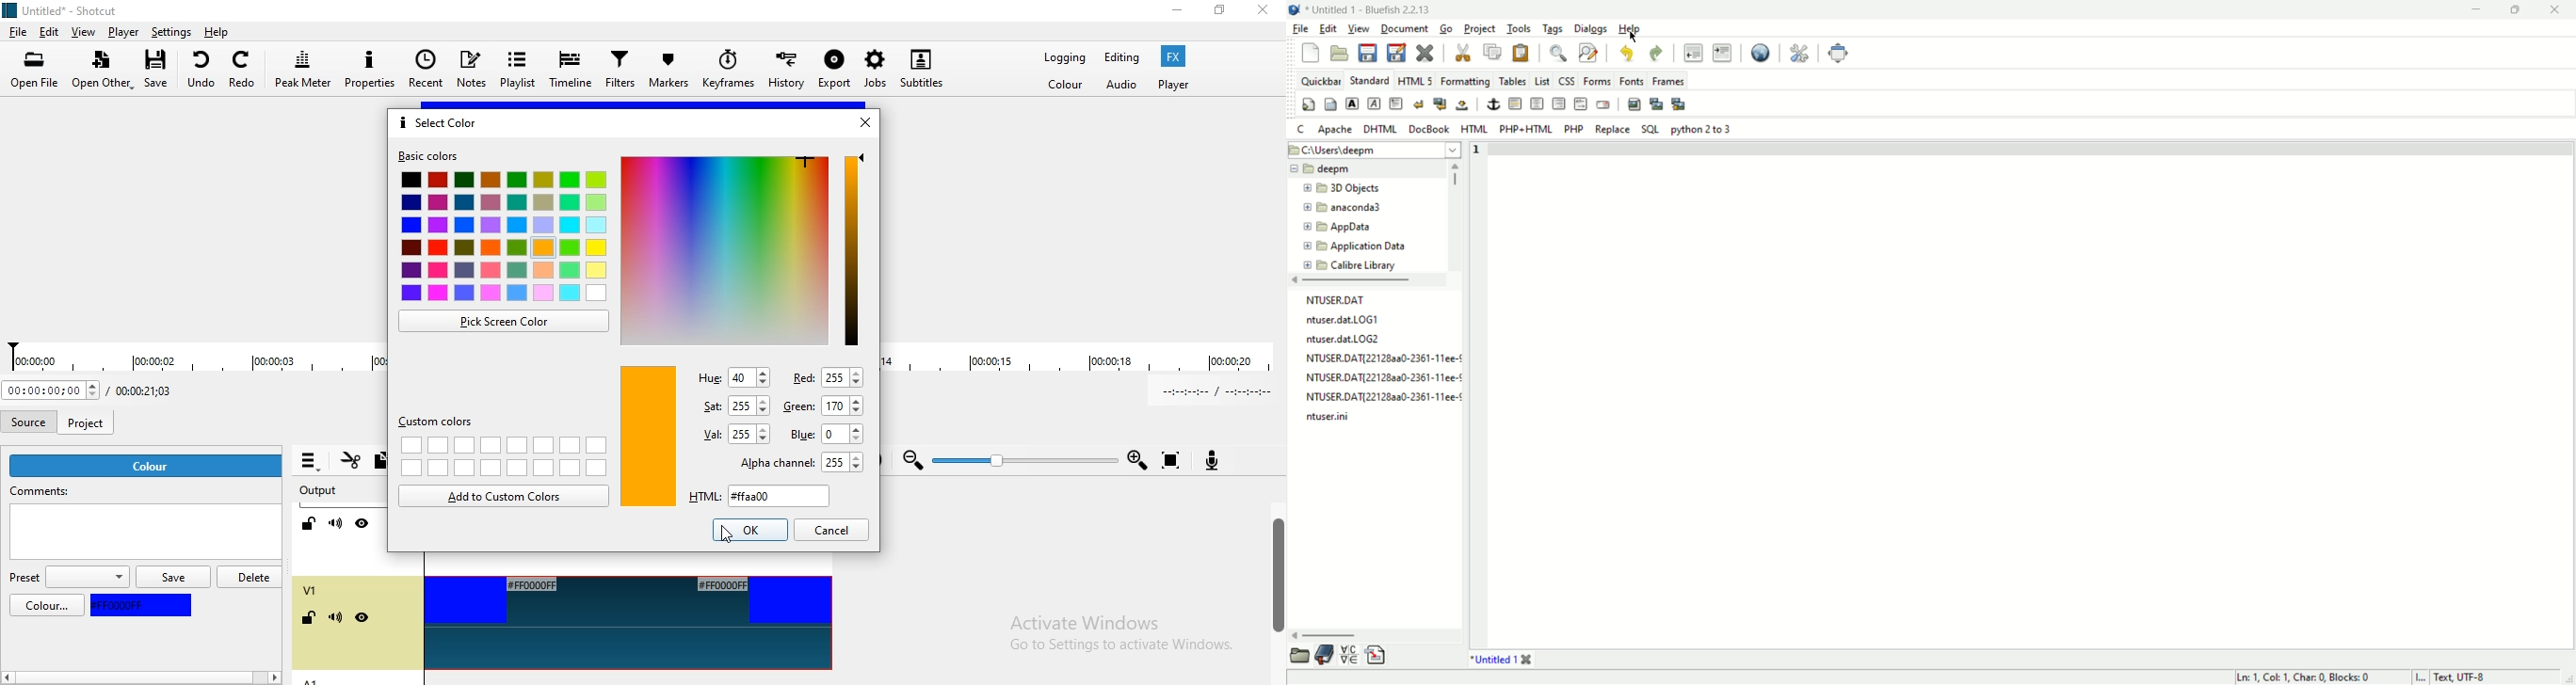 Image resolution: width=2576 pixels, height=700 pixels. What do you see at coordinates (1464, 103) in the screenshot?
I see `non breaking space` at bounding box center [1464, 103].